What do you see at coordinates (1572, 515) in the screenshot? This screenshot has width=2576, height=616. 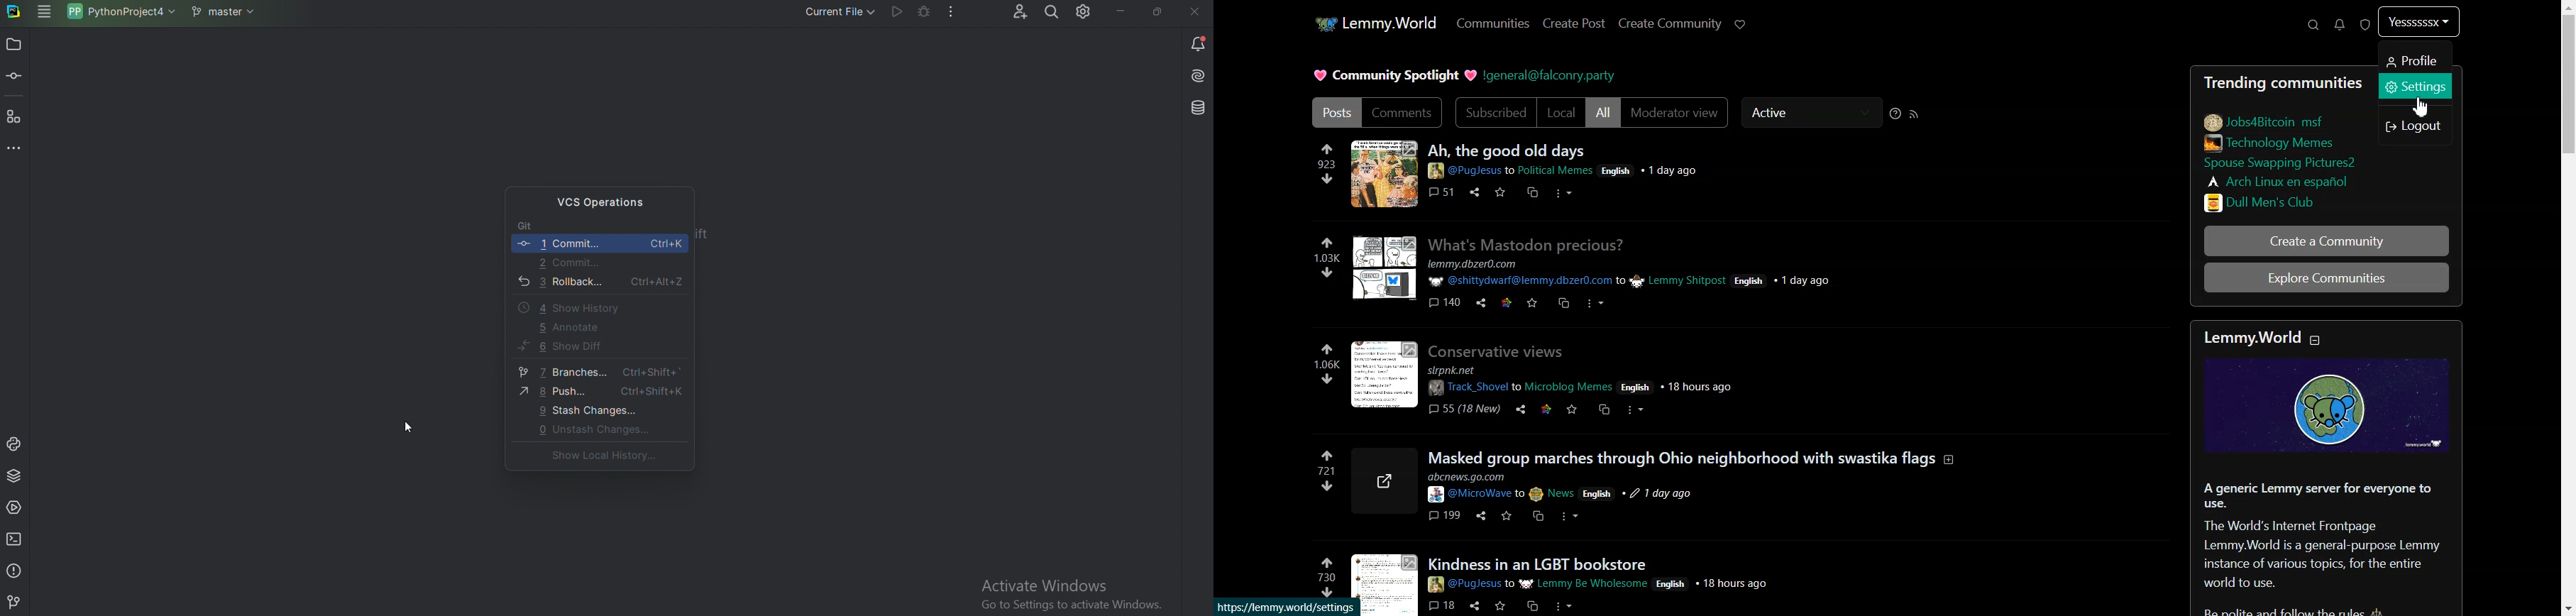 I see `more` at bounding box center [1572, 515].